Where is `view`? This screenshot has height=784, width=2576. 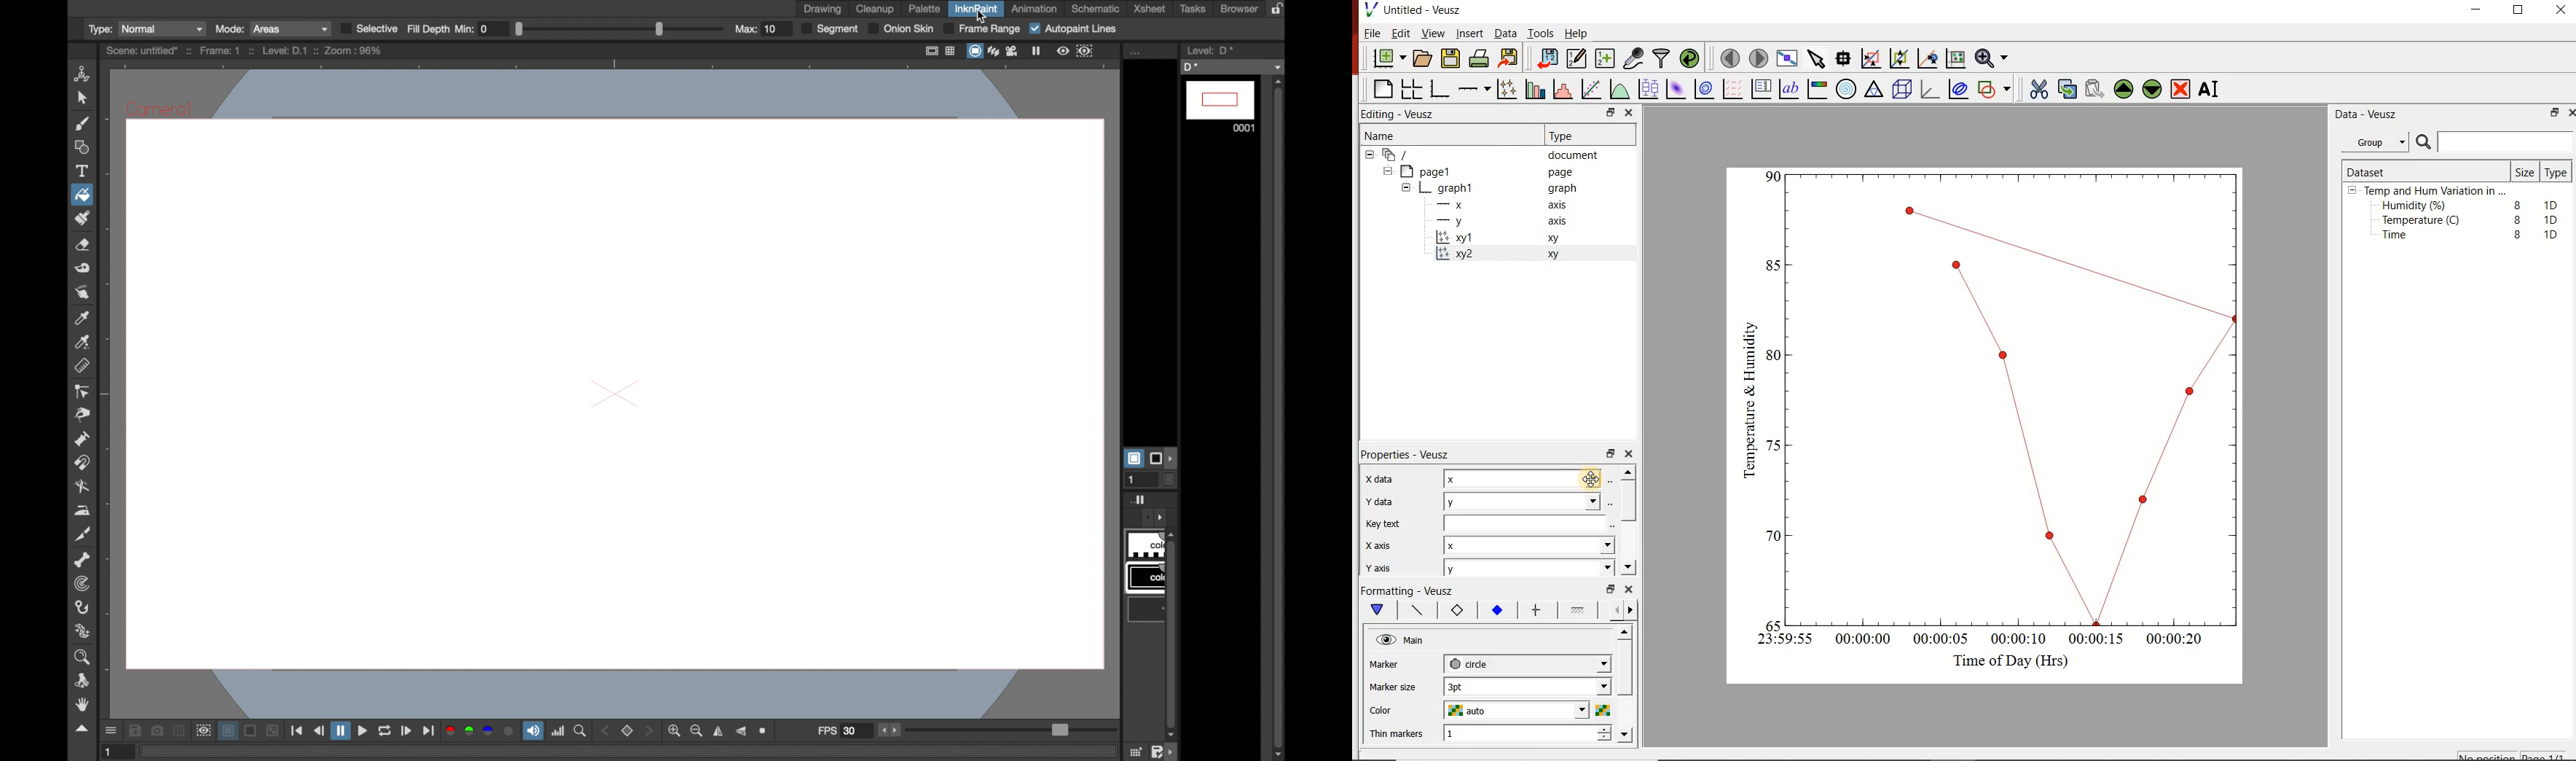
view is located at coordinates (1063, 51).